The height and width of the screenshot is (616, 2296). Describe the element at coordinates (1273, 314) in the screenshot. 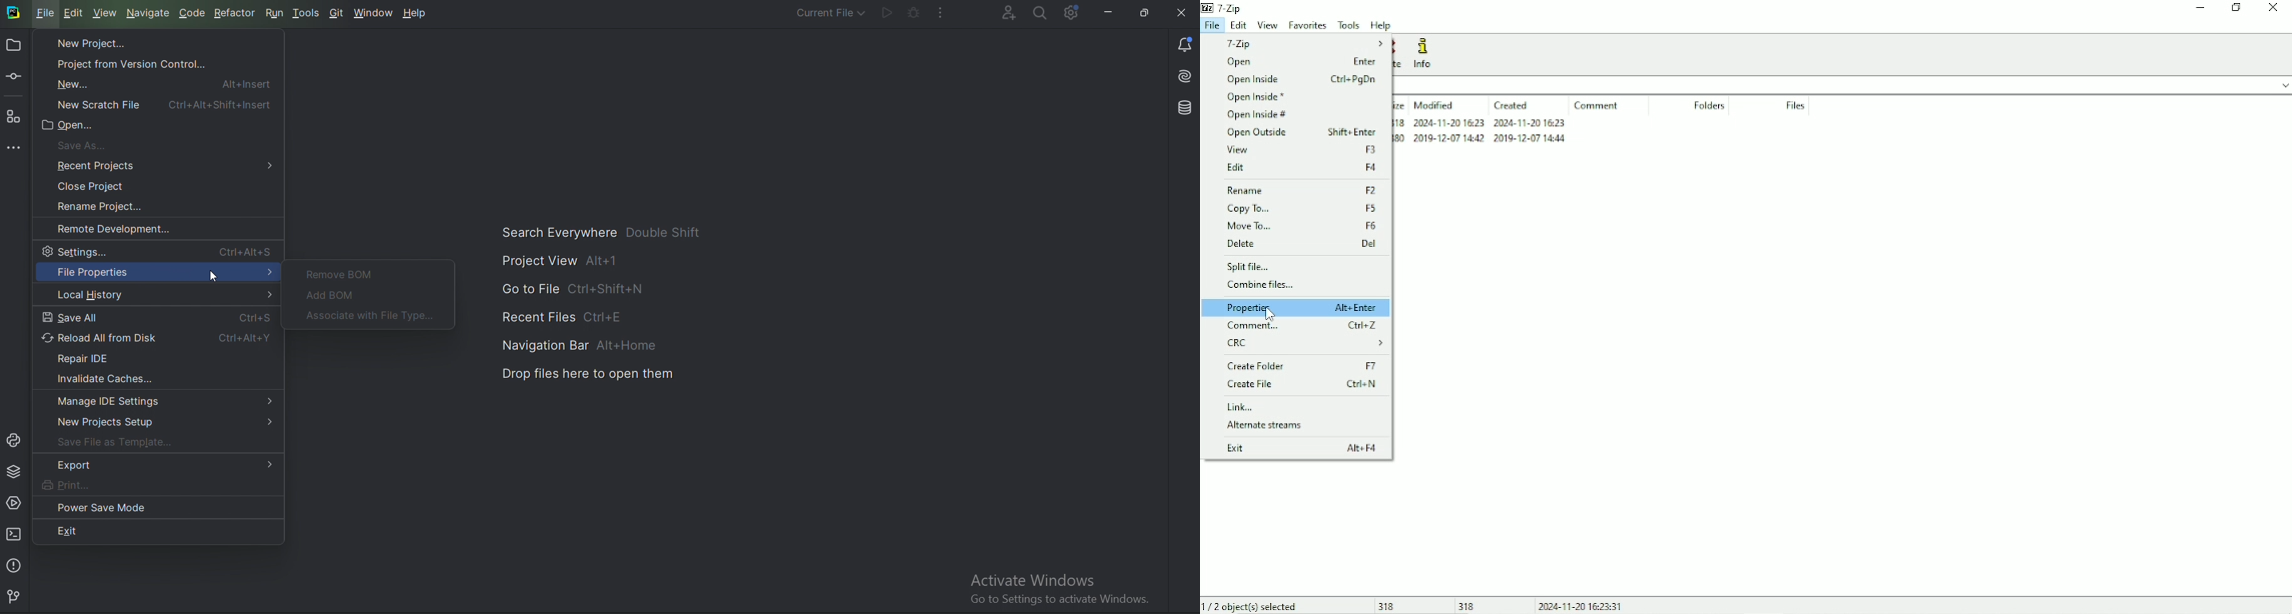

I see `cursor` at that location.